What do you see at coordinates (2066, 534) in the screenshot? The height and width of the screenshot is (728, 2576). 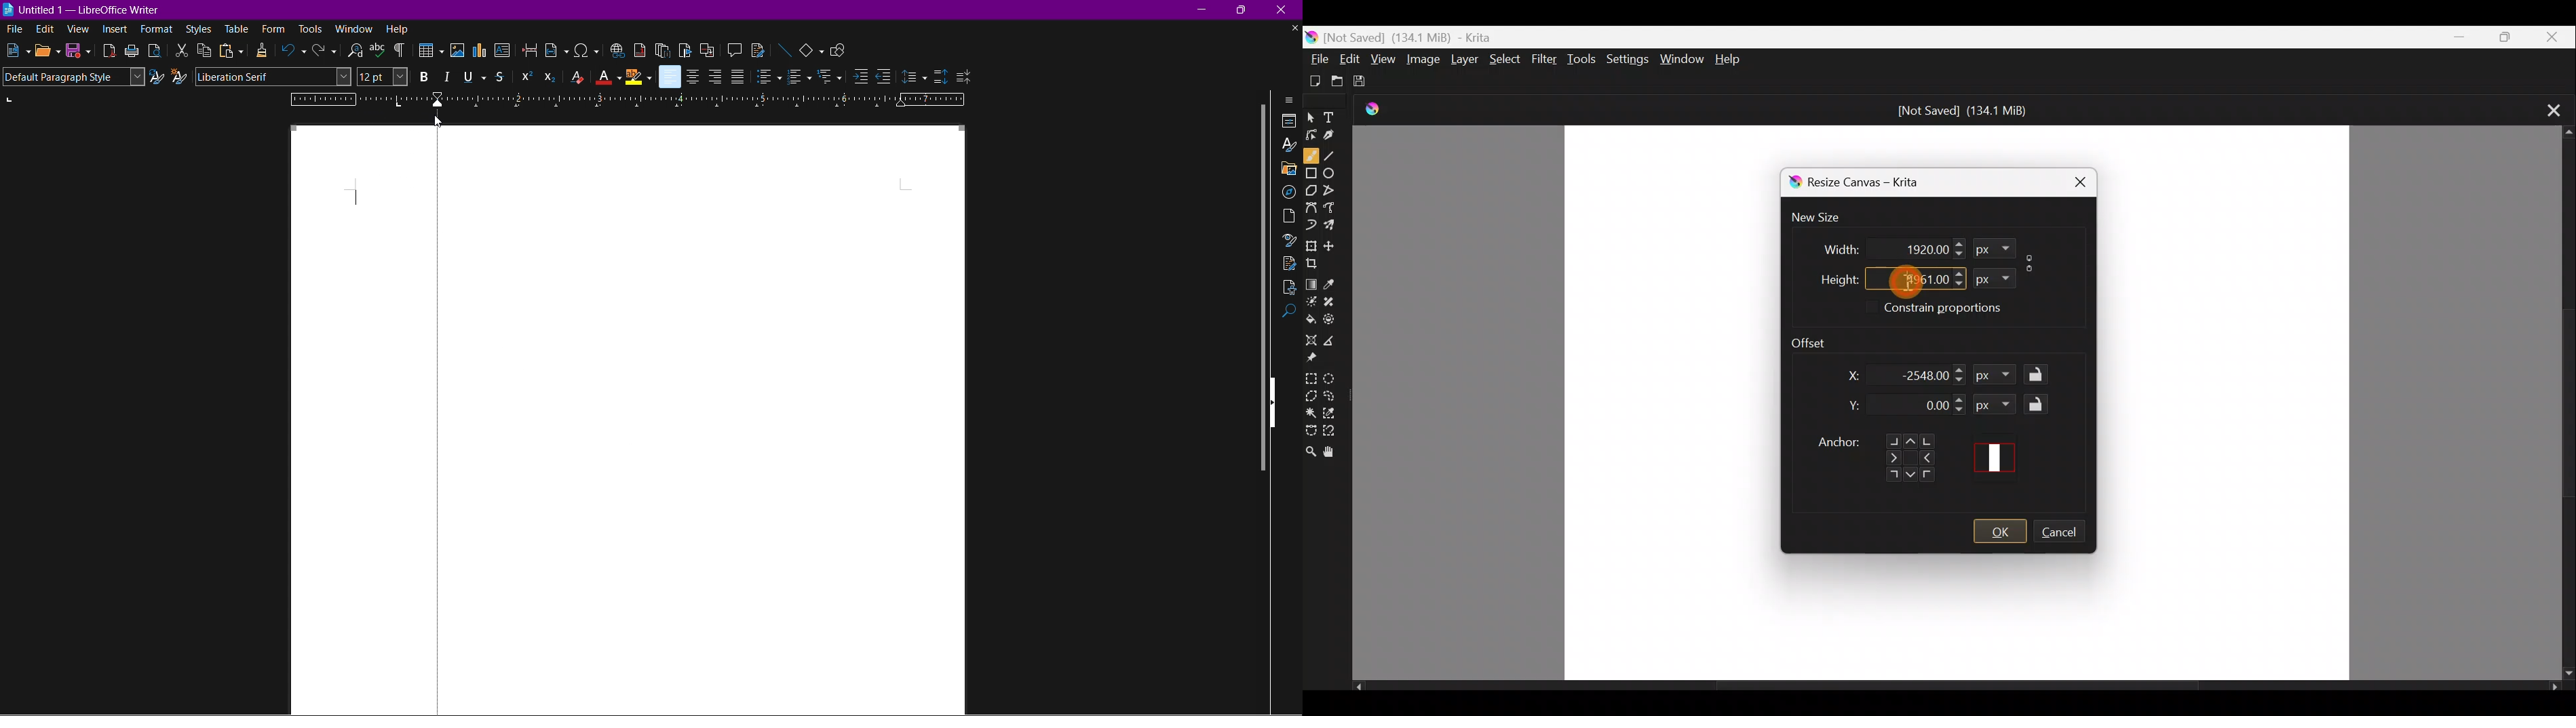 I see `Cancel` at bounding box center [2066, 534].